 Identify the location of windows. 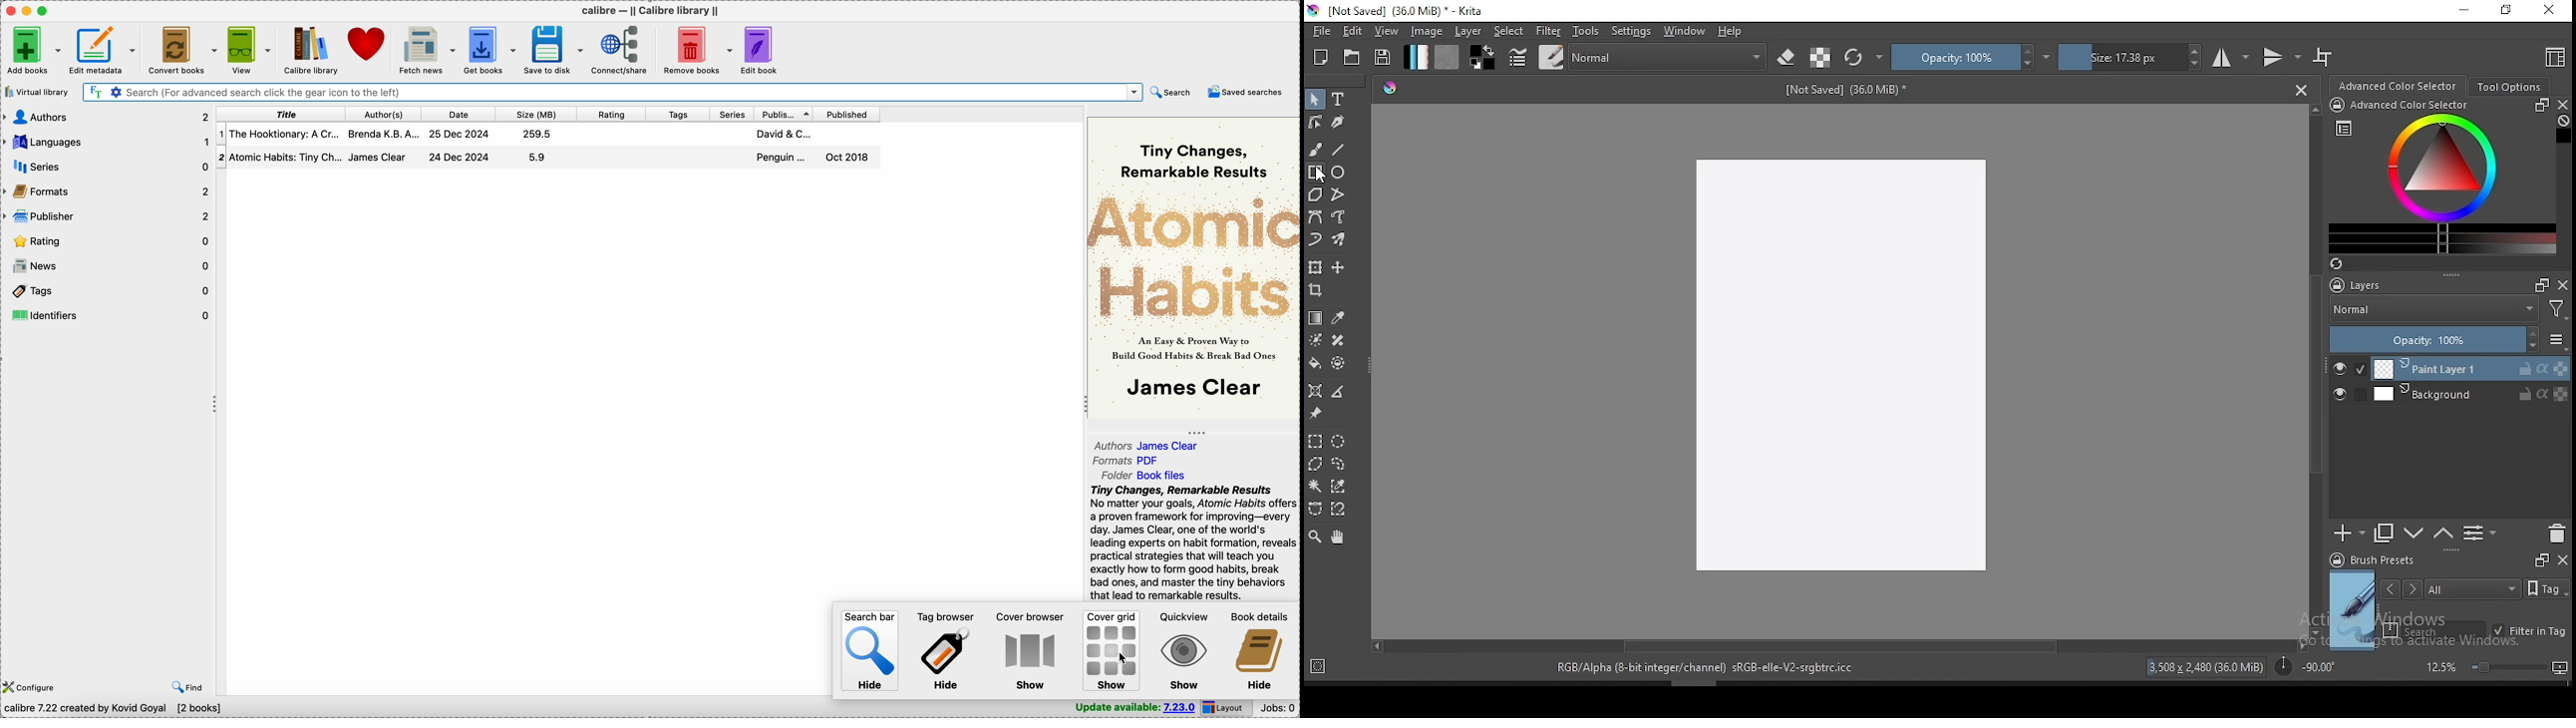
(1685, 31).